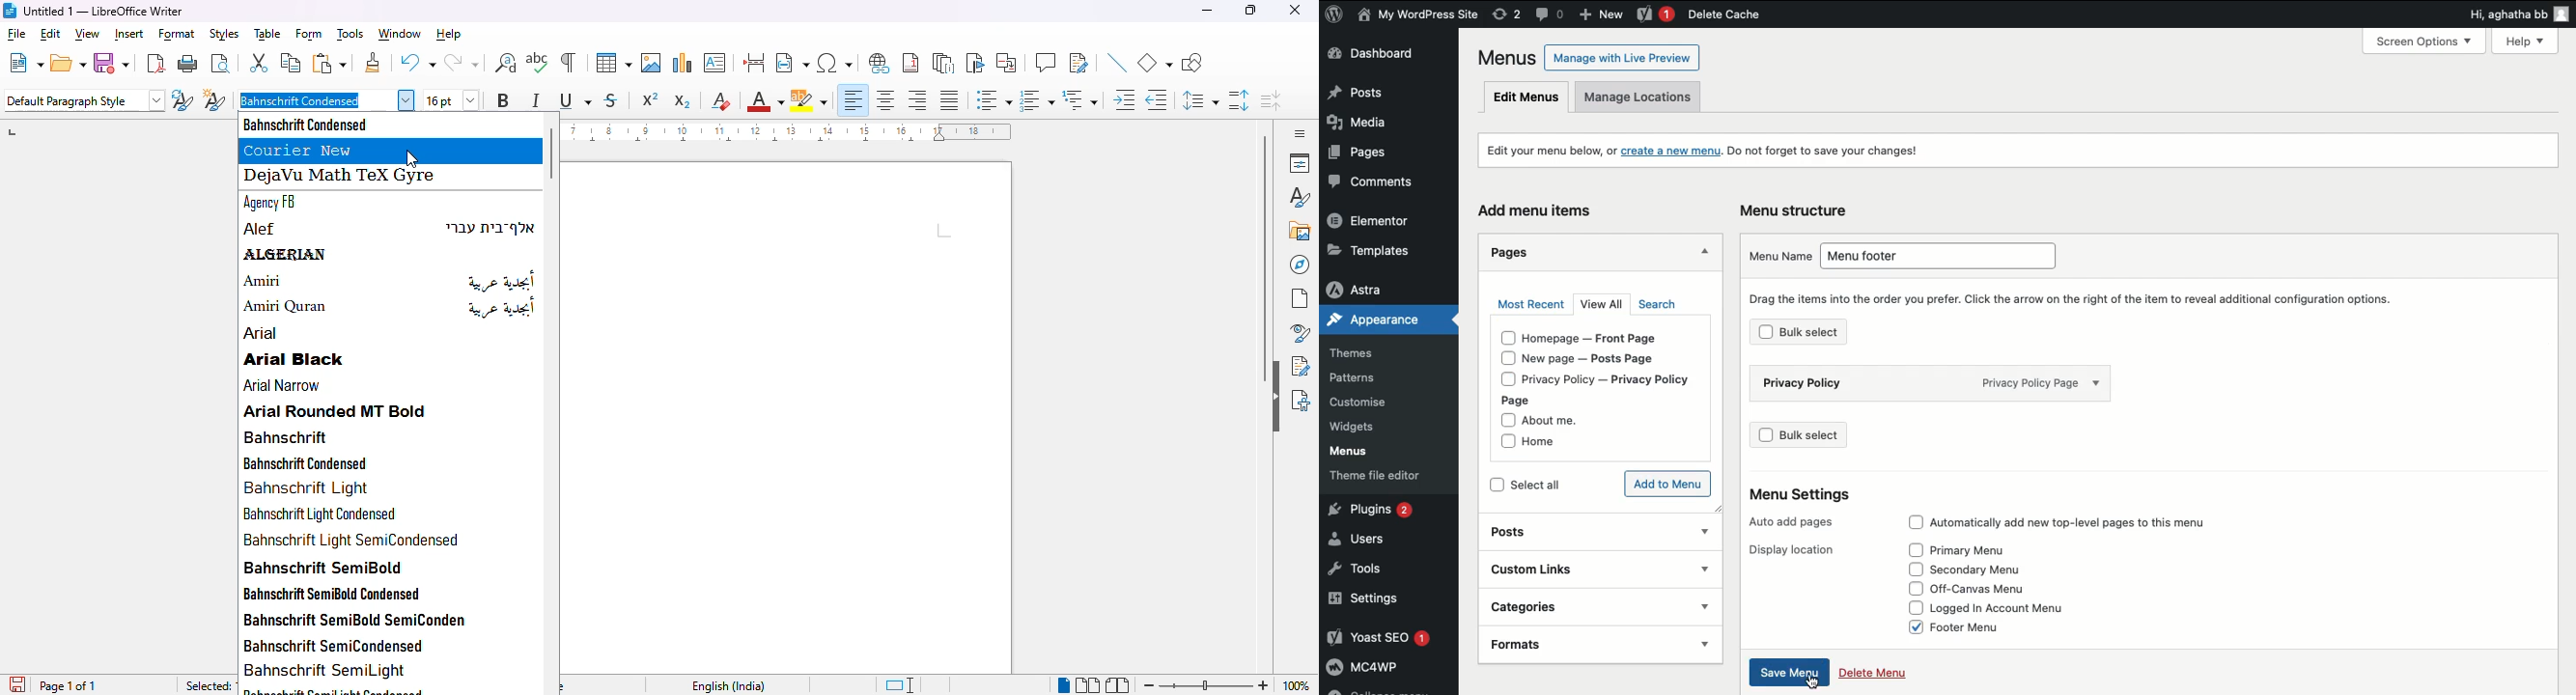  What do you see at coordinates (391, 307) in the screenshot?
I see `amiri quran` at bounding box center [391, 307].